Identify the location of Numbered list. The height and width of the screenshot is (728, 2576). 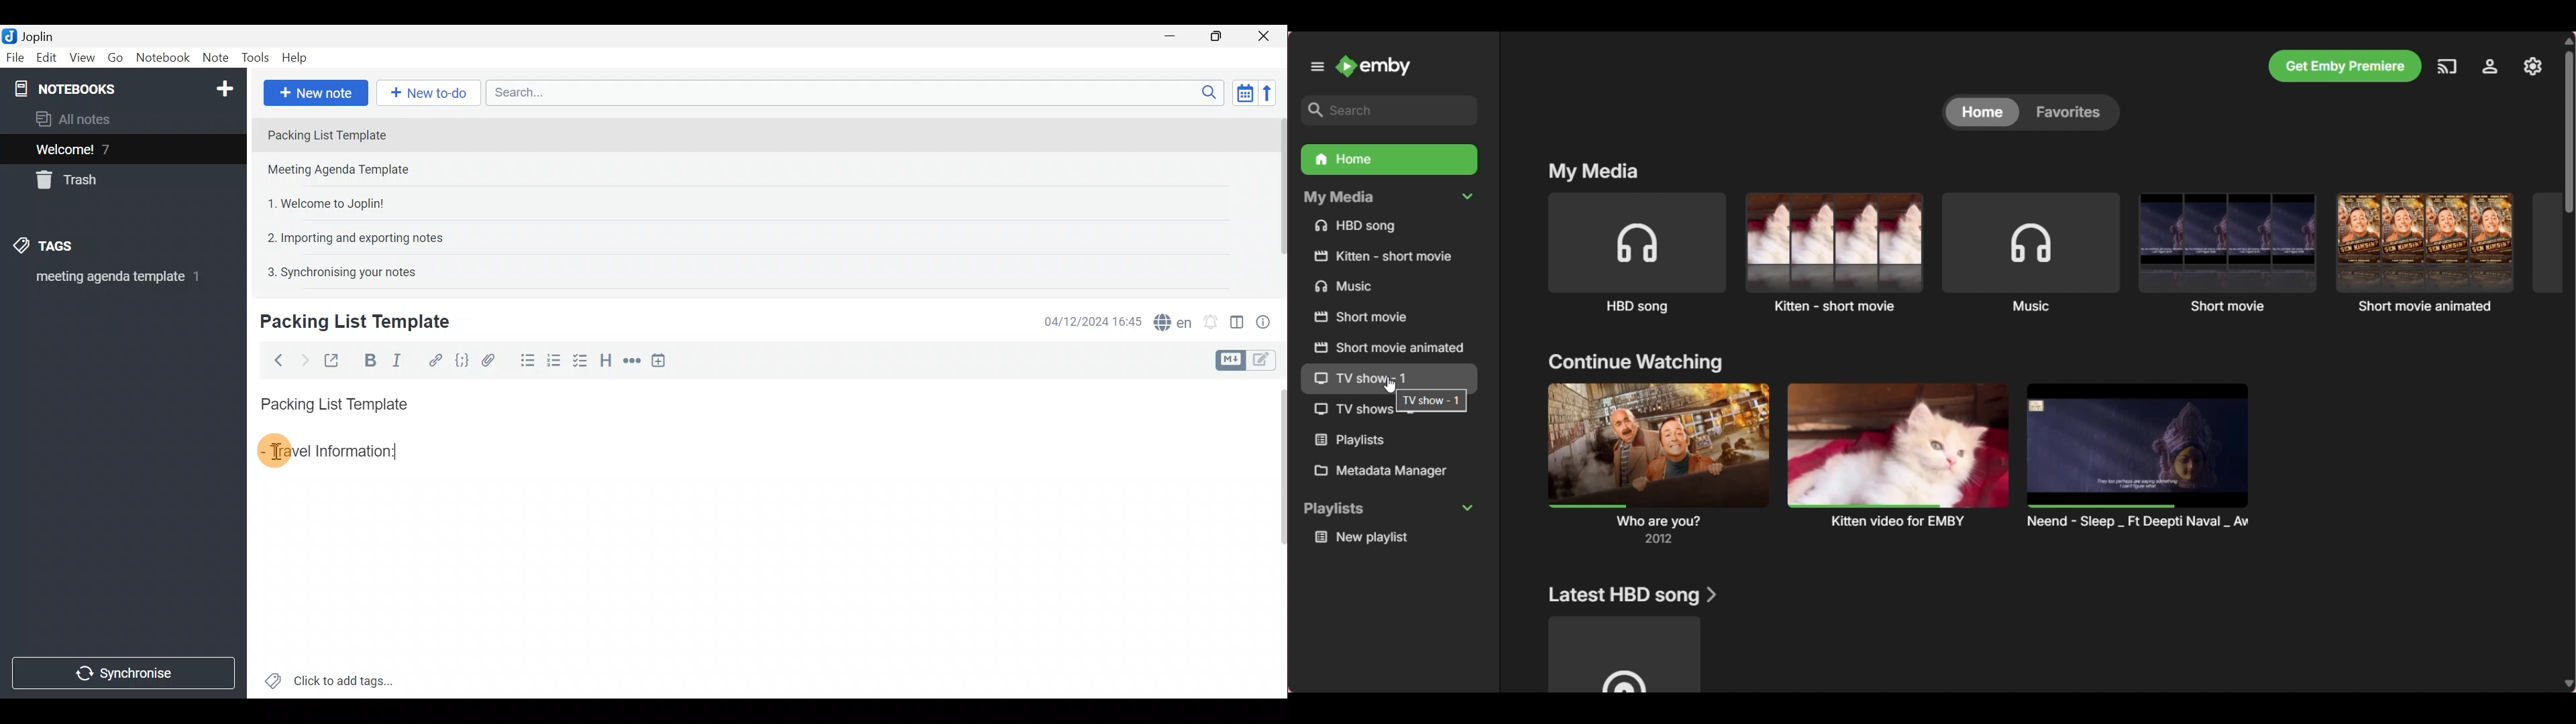
(557, 364).